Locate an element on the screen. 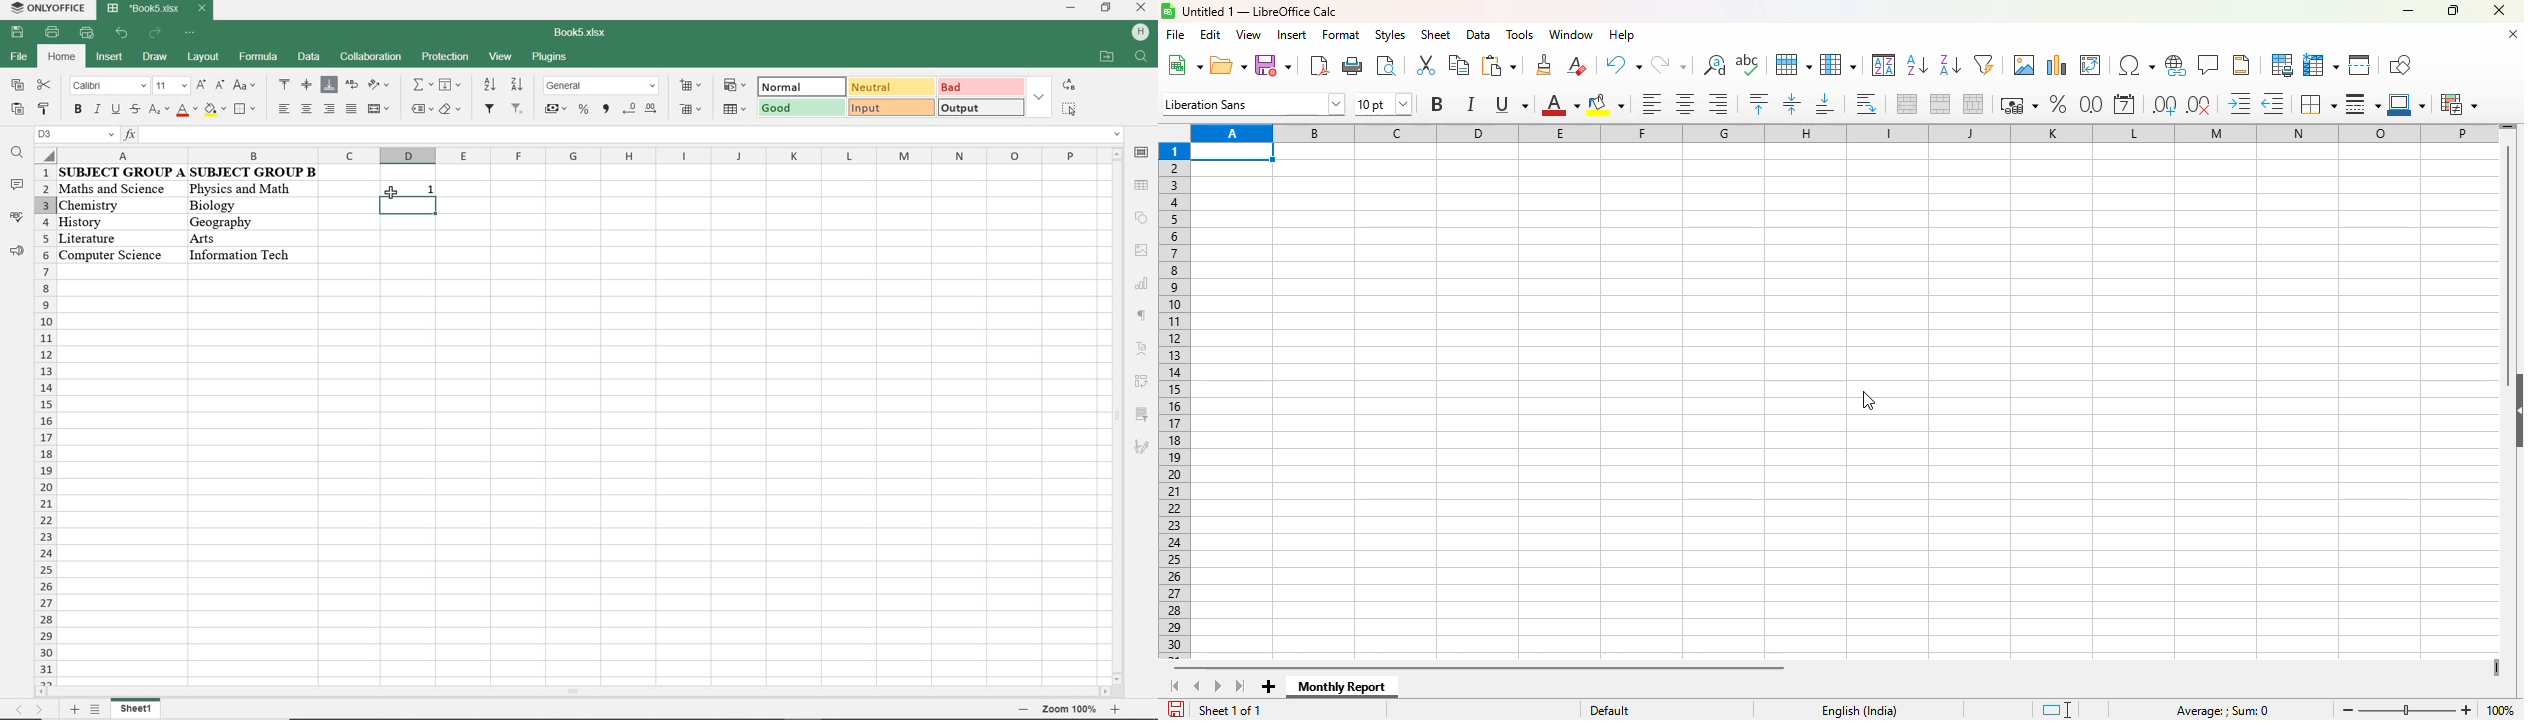 This screenshot has height=728, width=2548. file is located at coordinates (17, 57).